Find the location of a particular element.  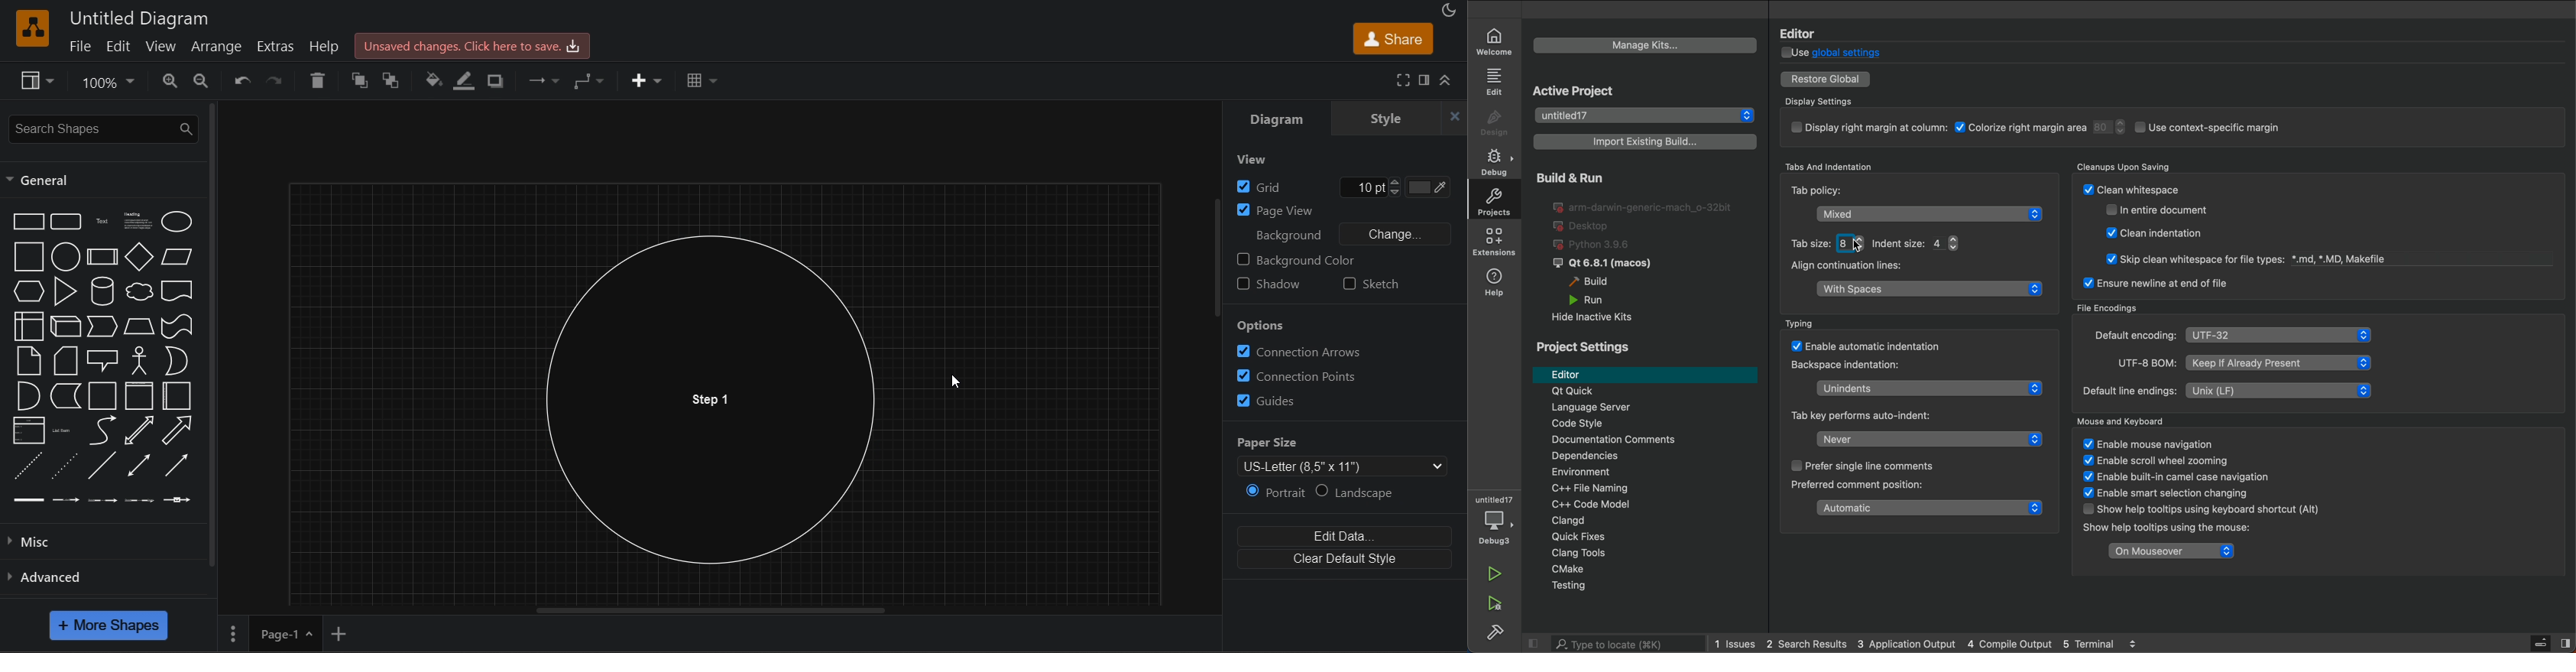

click here to save is located at coordinates (473, 45).